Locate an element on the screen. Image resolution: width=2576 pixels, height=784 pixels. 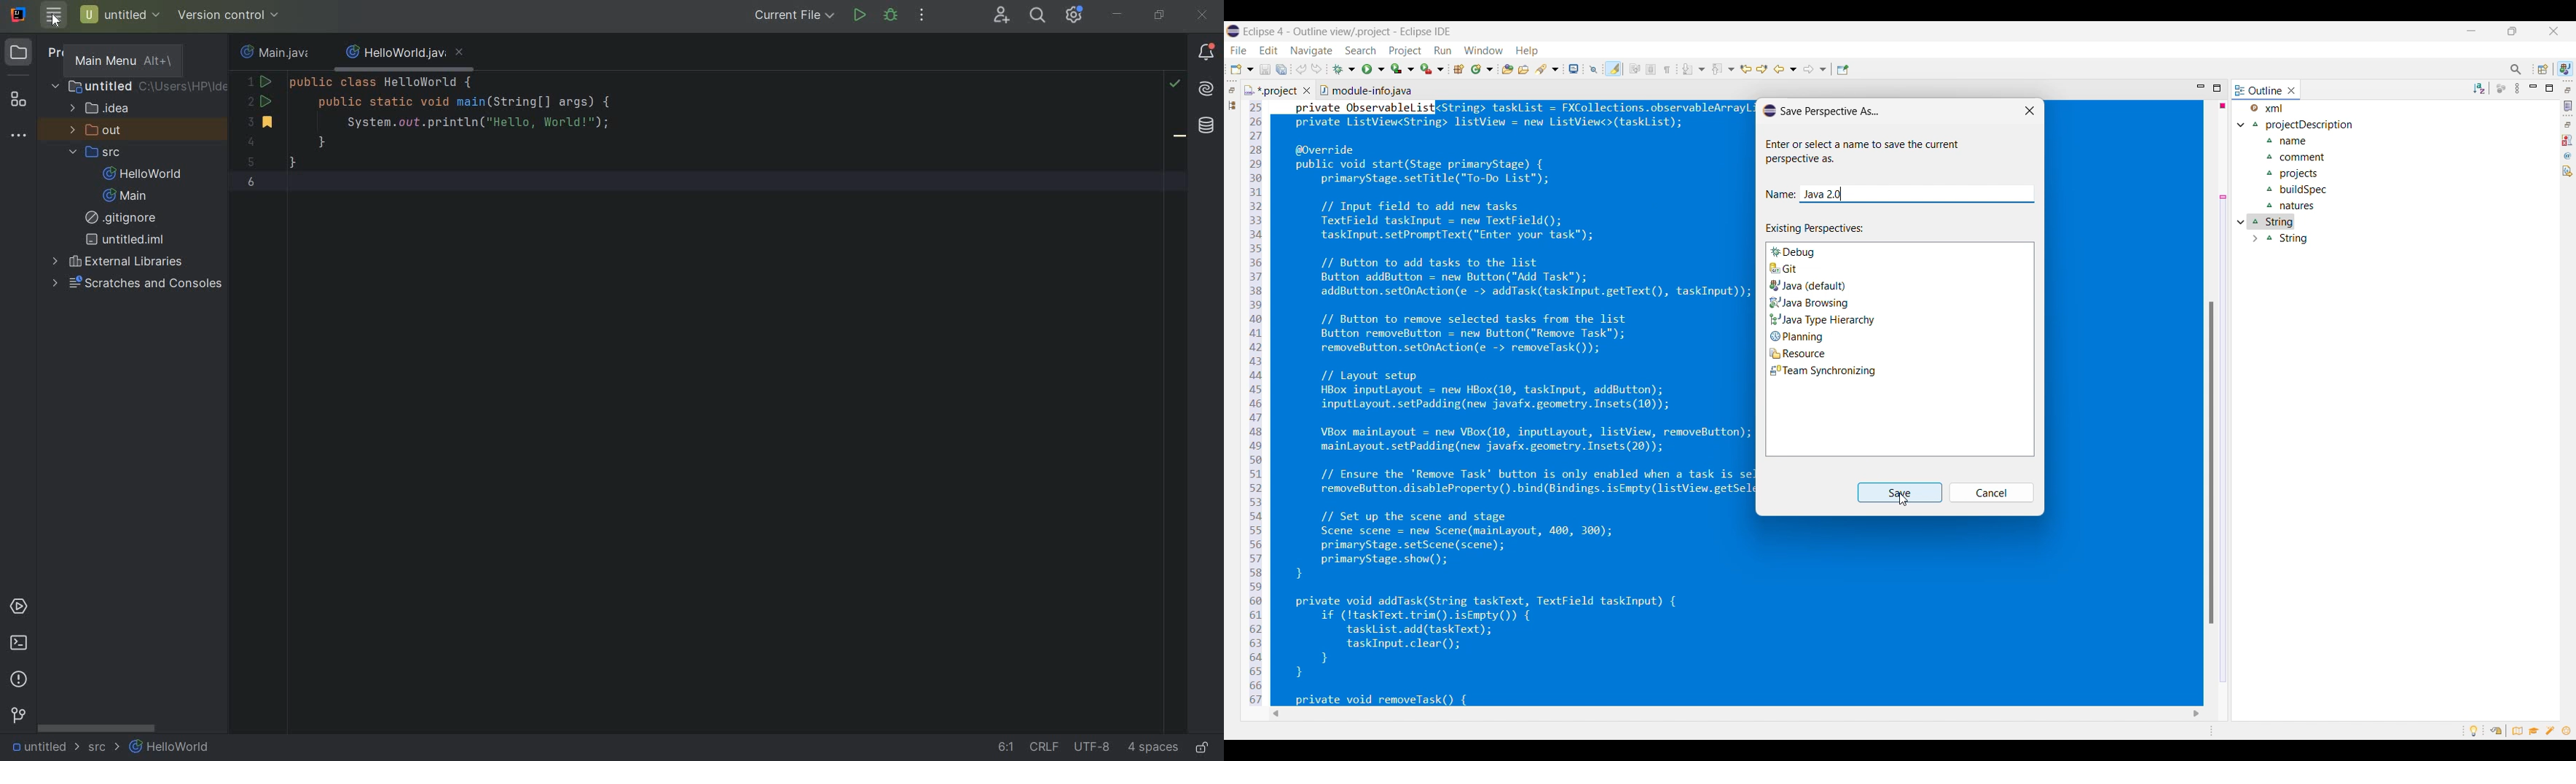
SCROLLBAR is located at coordinates (98, 727).